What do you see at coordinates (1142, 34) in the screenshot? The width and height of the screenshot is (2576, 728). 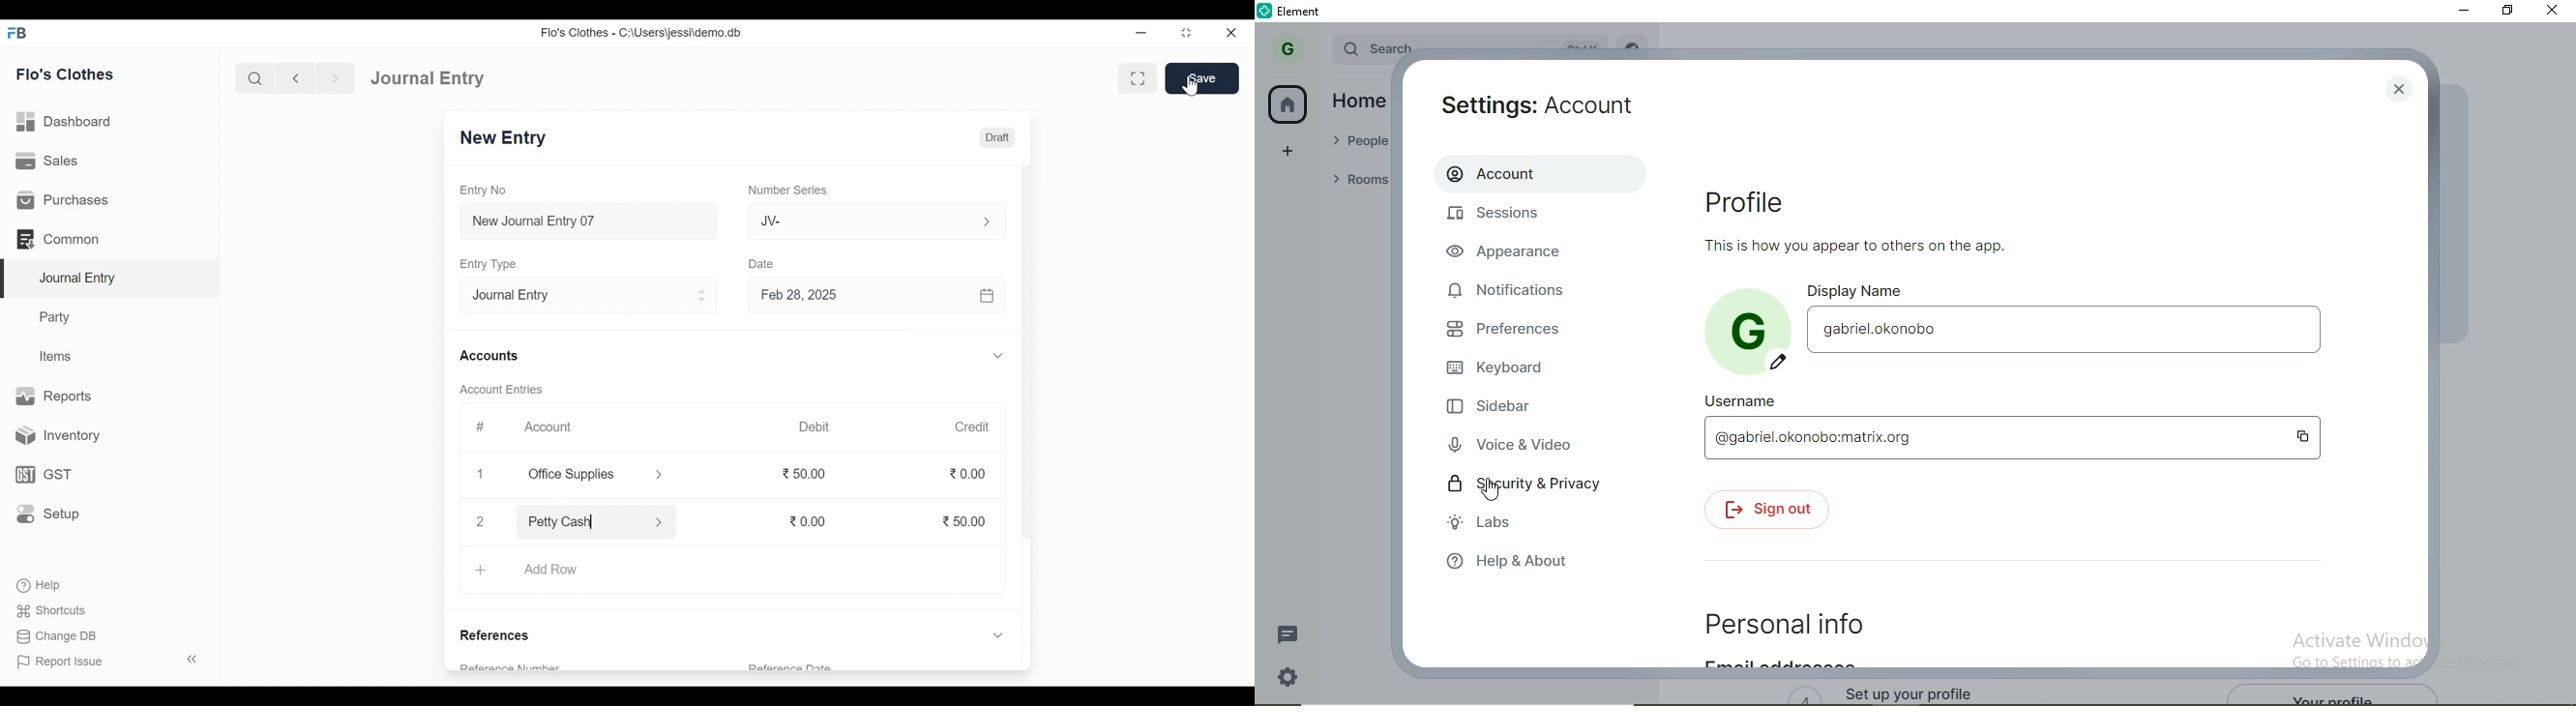 I see `minimize` at bounding box center [1142, 34].